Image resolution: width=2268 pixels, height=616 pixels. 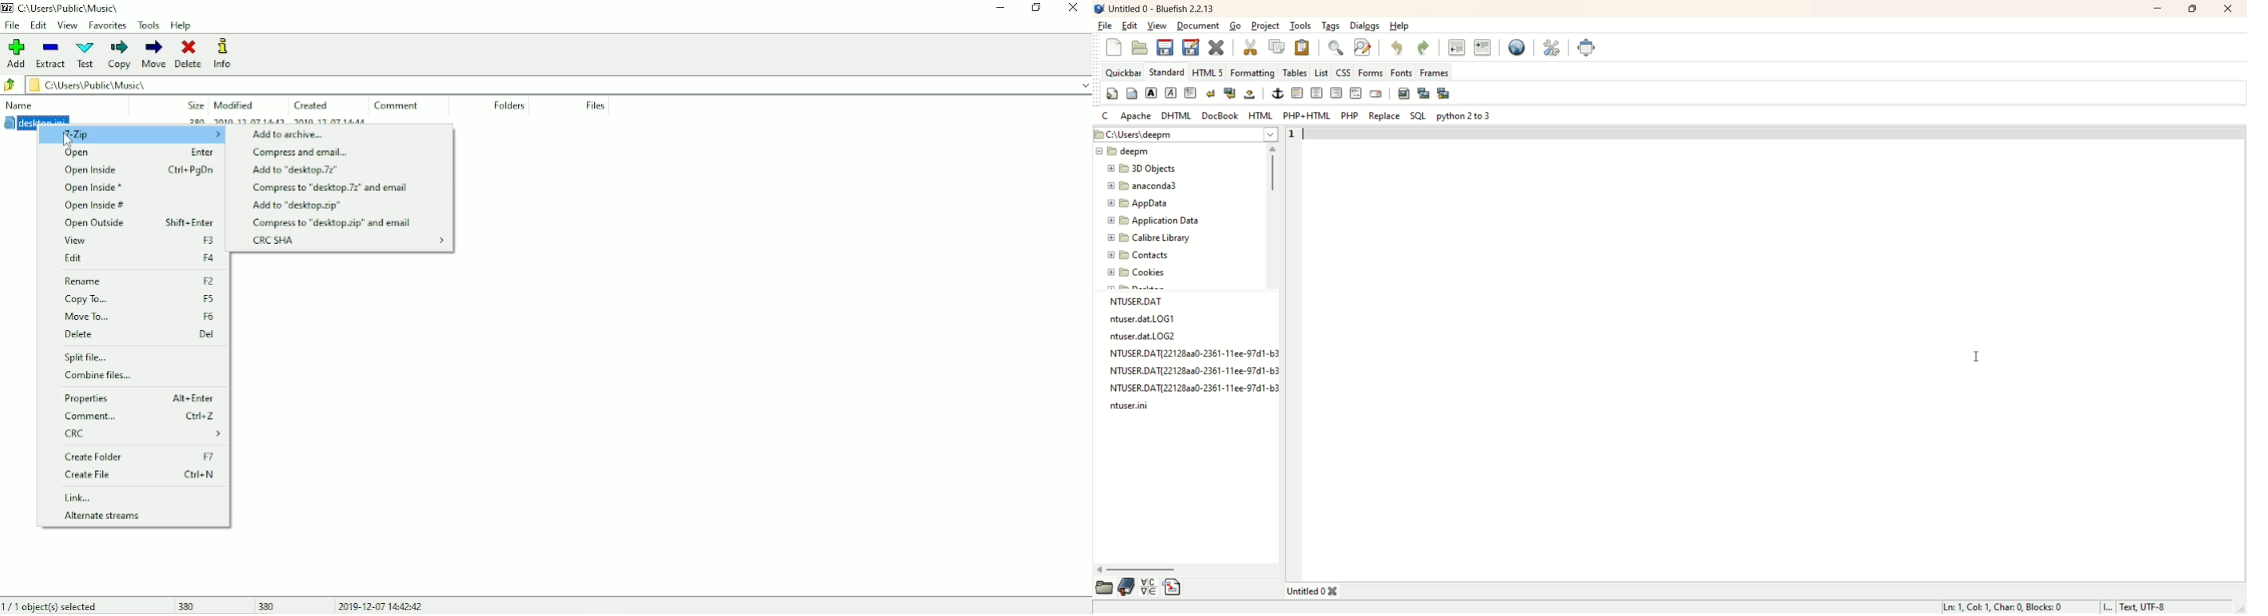 What do you see at coordinates (1399, 25) in the screenshot?
I see `help` at bounding box center [1399, 25].